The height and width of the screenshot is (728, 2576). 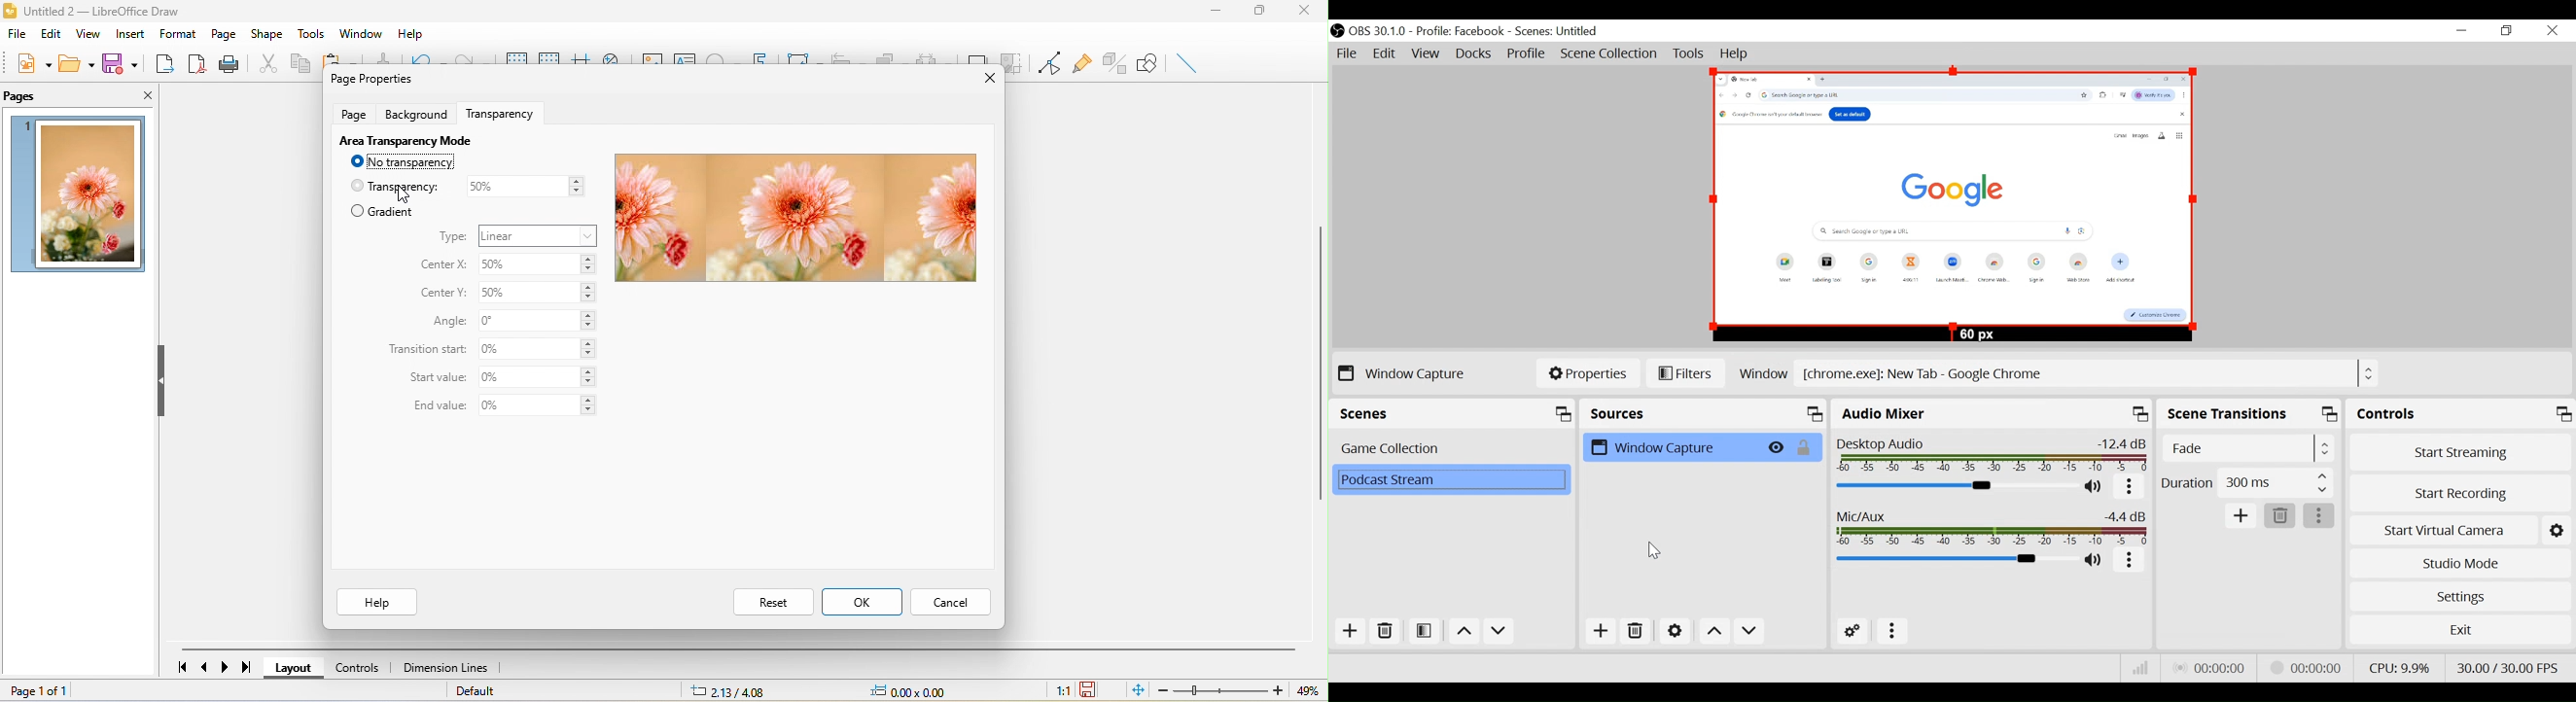 I want to click on Mic/Aux, so click(x=1955, y=559).